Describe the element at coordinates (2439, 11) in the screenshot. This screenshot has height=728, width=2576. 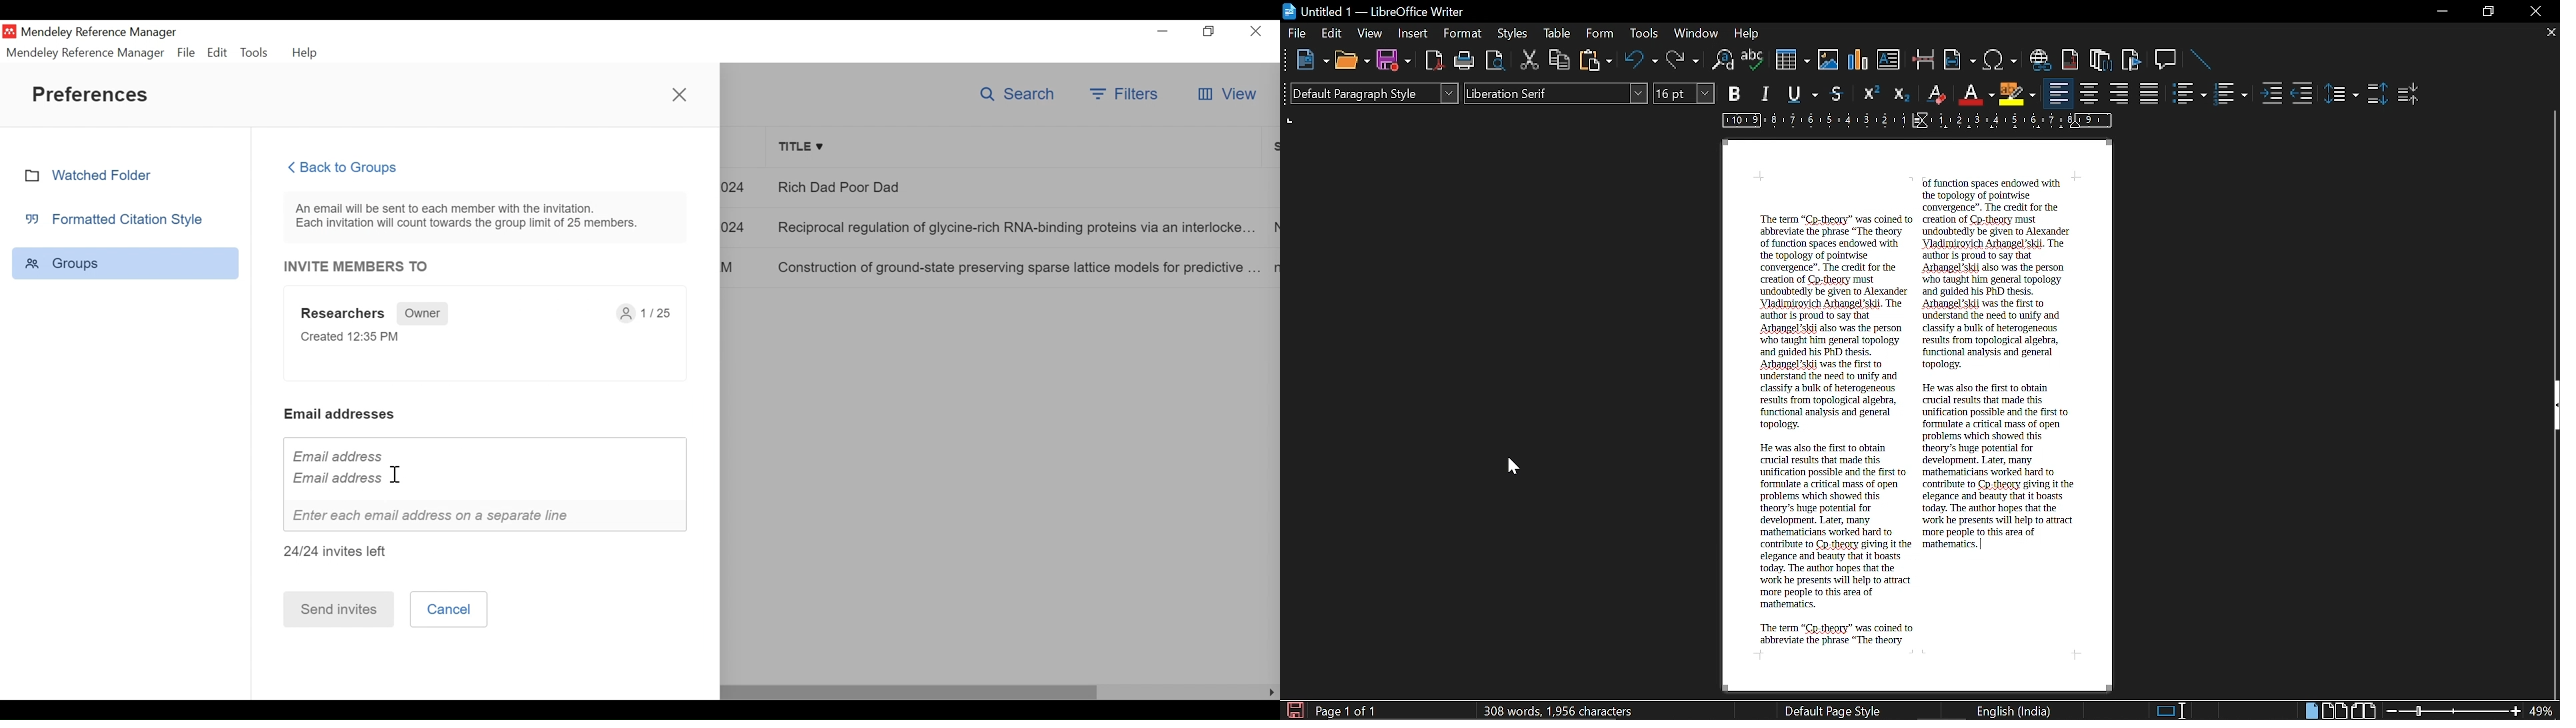
I see `Minimize` at that location.